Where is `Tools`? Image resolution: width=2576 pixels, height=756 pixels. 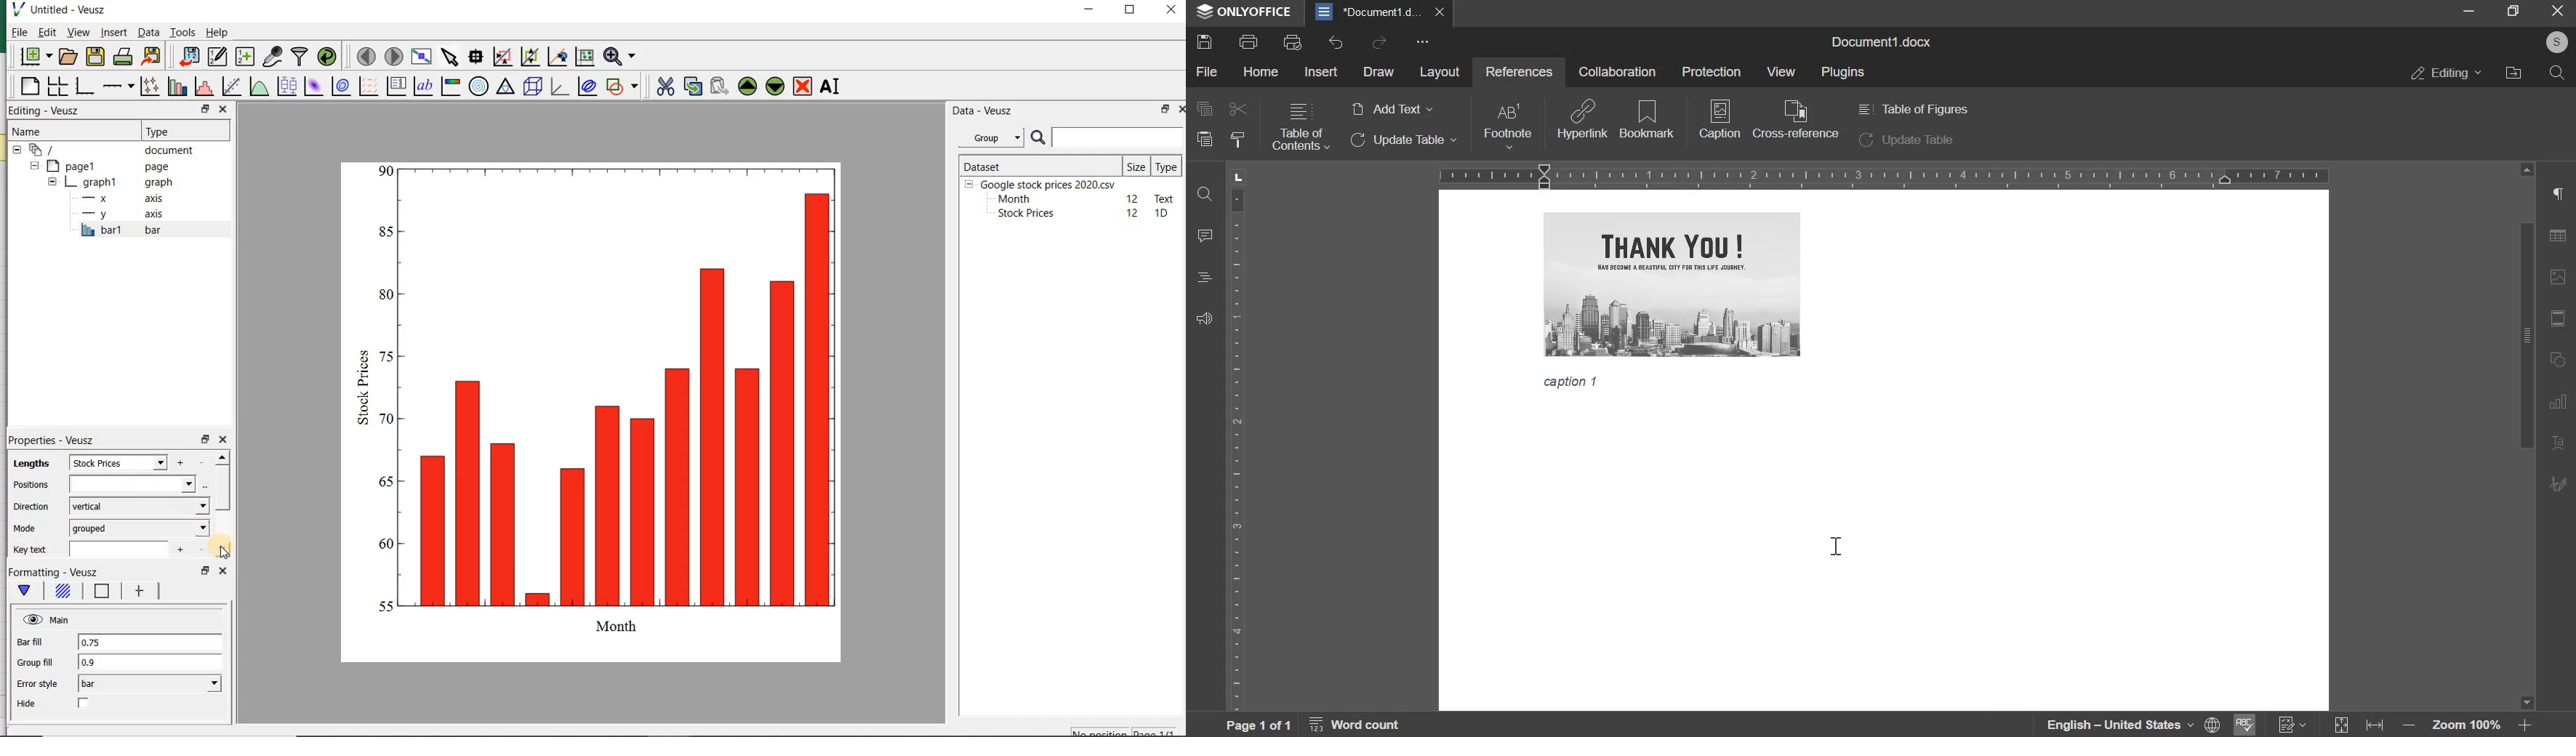
Tools is located at coordinates (182, 32).